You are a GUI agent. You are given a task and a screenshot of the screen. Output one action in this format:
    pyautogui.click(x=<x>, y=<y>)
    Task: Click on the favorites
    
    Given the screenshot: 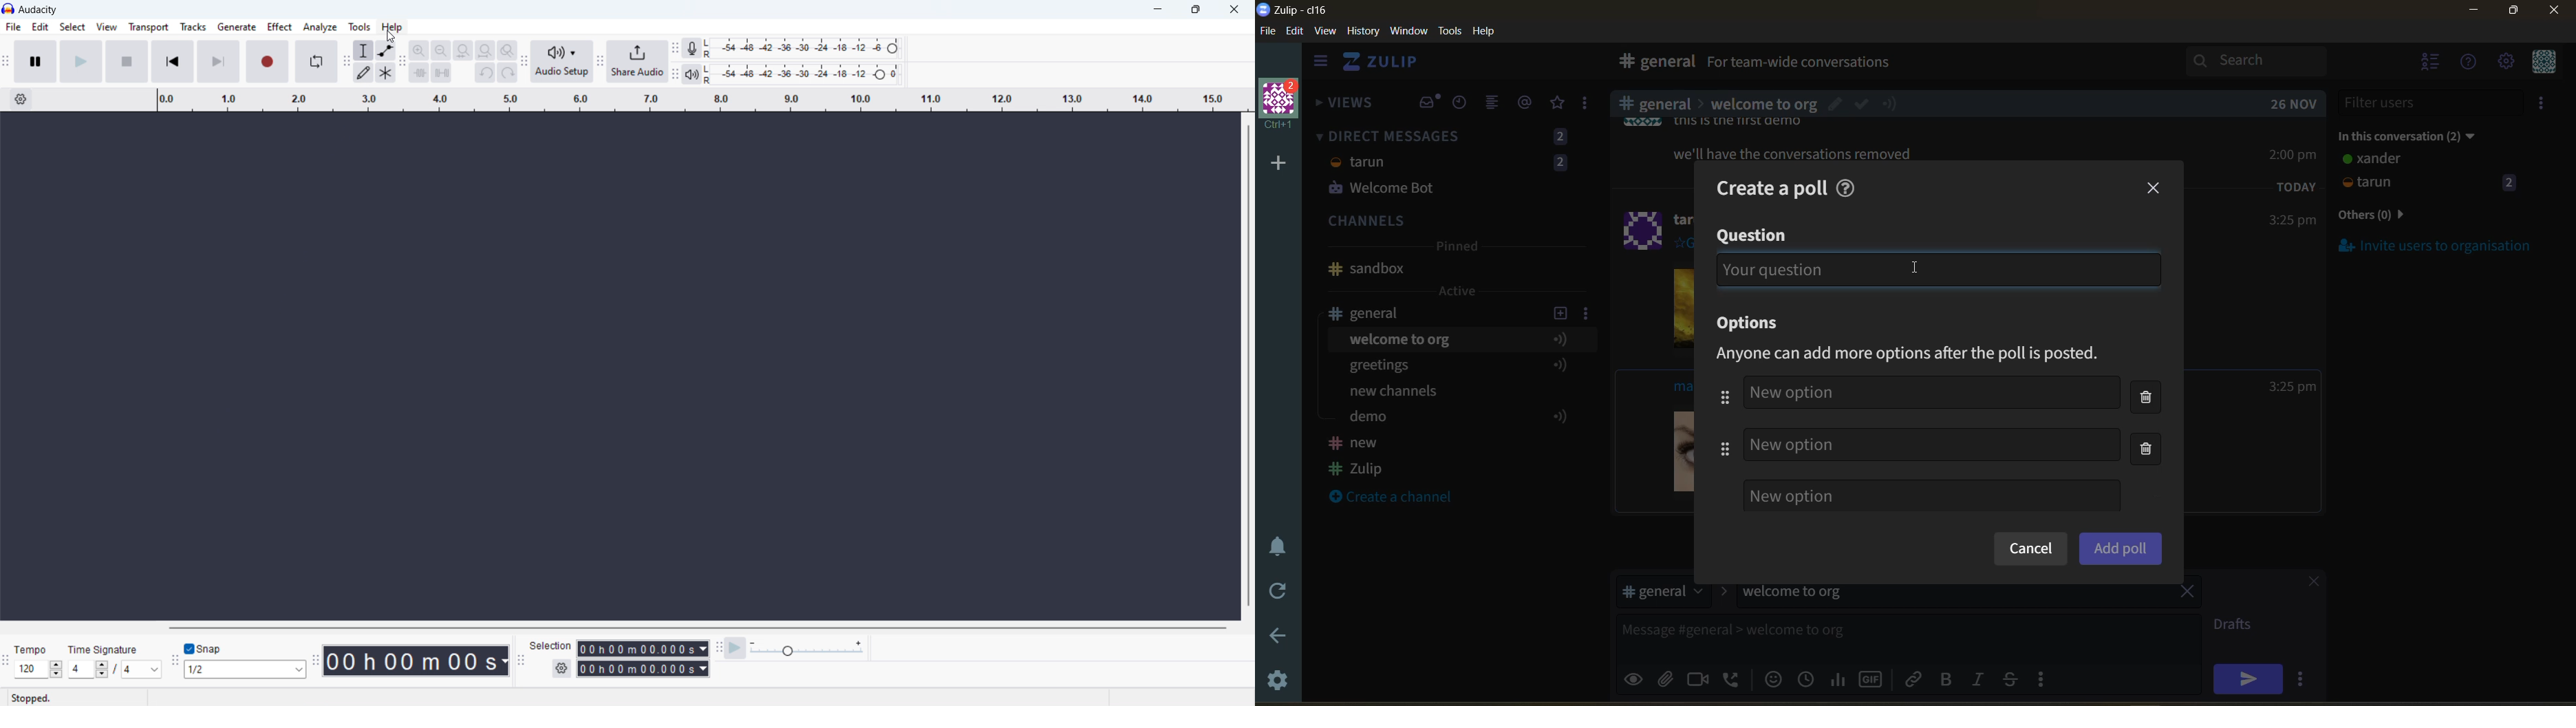 What is the action you would take?
    pyautogui.click(x=1558, y=103)
    